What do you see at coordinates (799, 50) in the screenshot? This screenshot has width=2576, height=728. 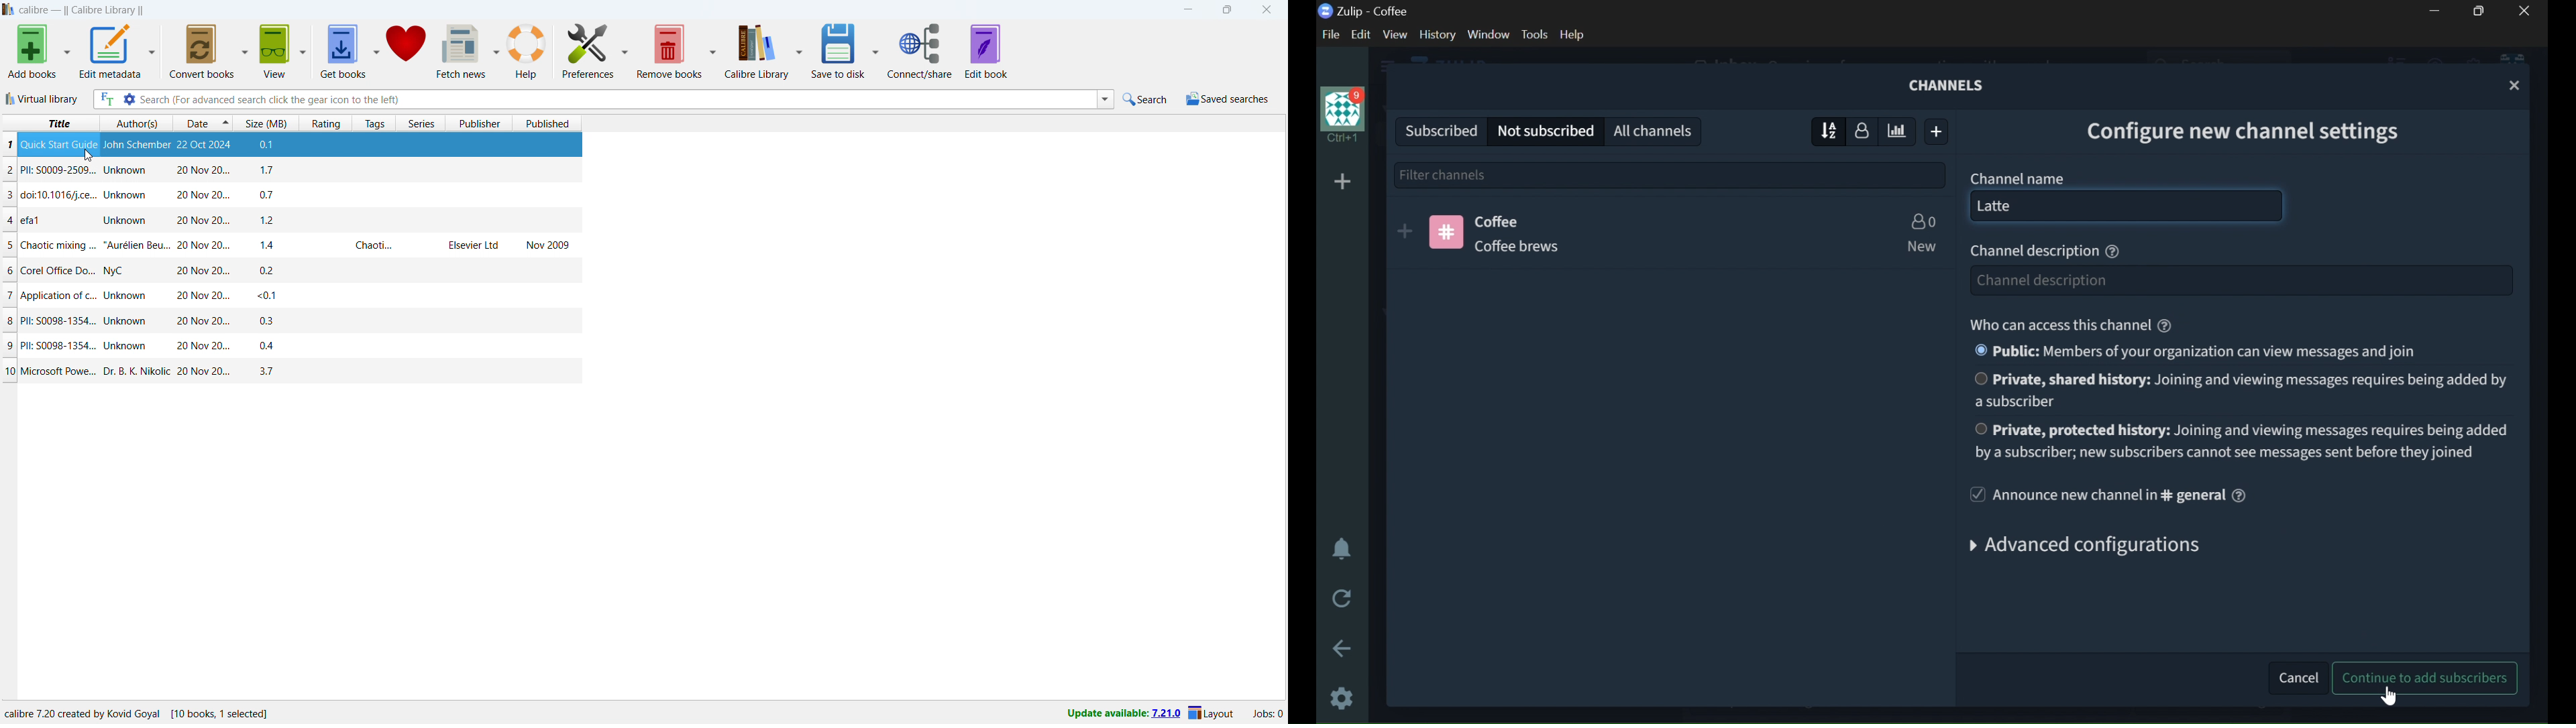 I see `calibre library options` at bounding box center [799, 50].